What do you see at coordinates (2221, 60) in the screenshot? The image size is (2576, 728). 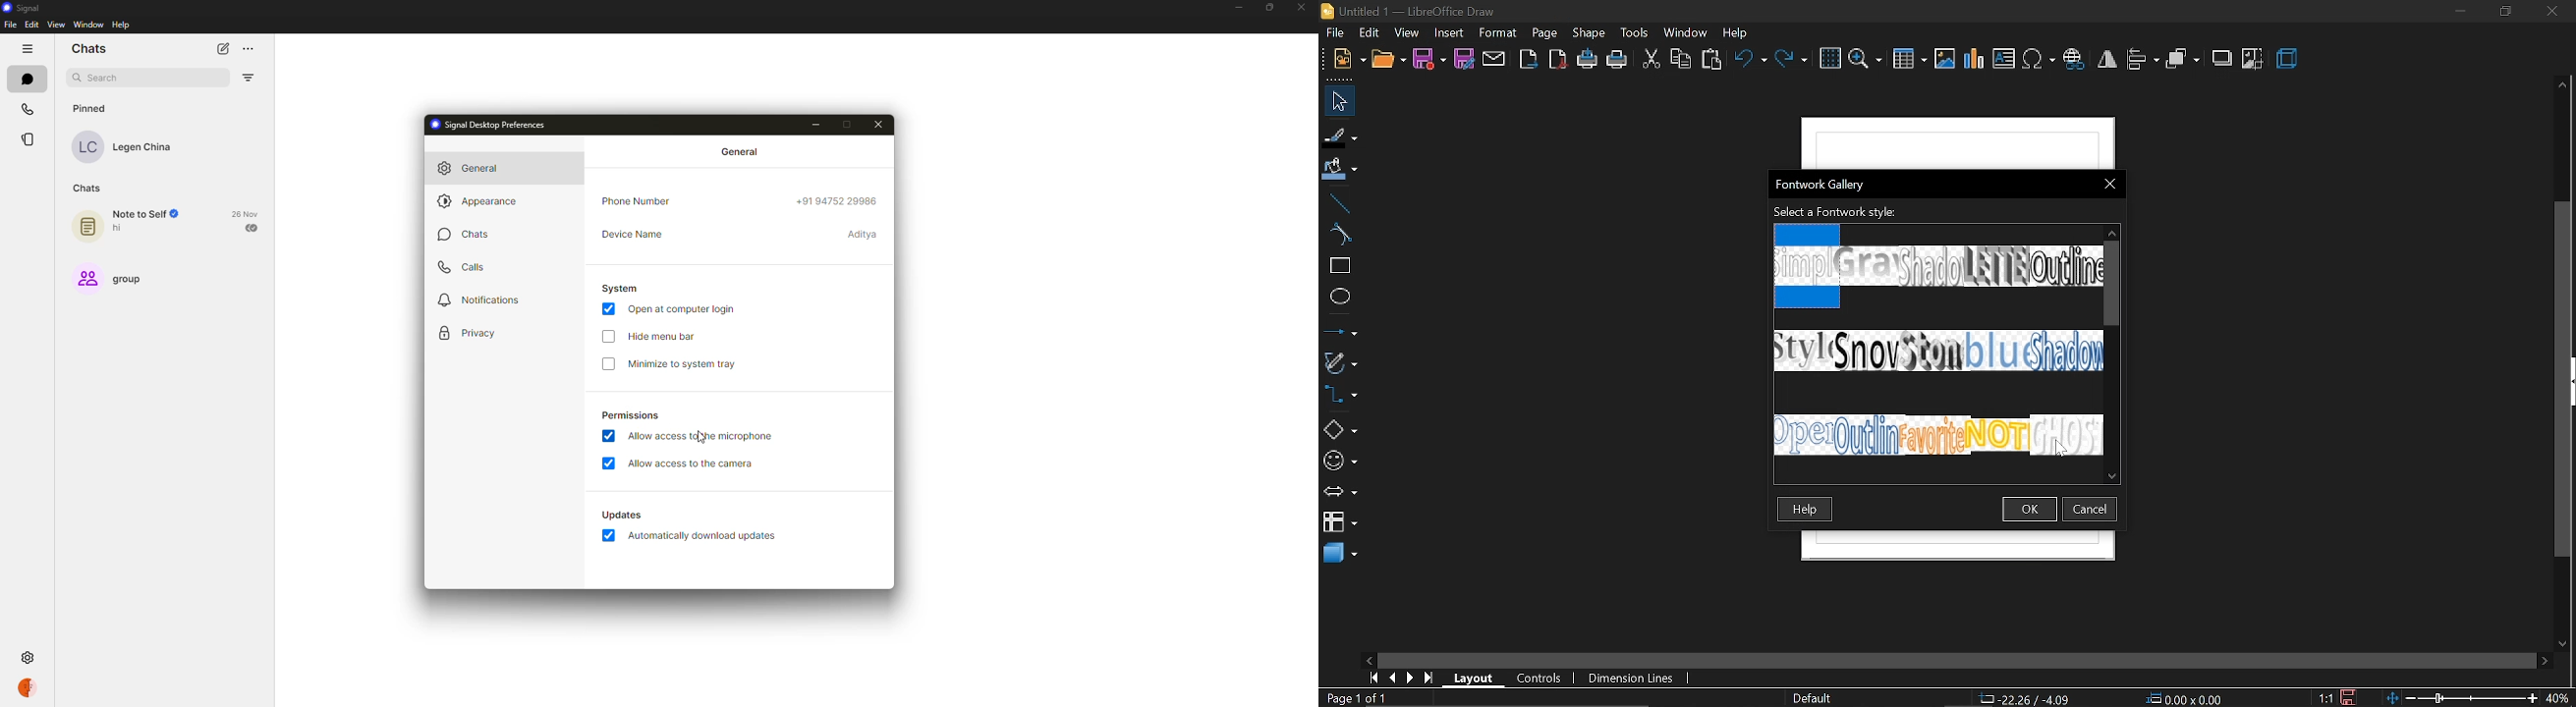 I see `shadow` at bounding box center [2221, 60].